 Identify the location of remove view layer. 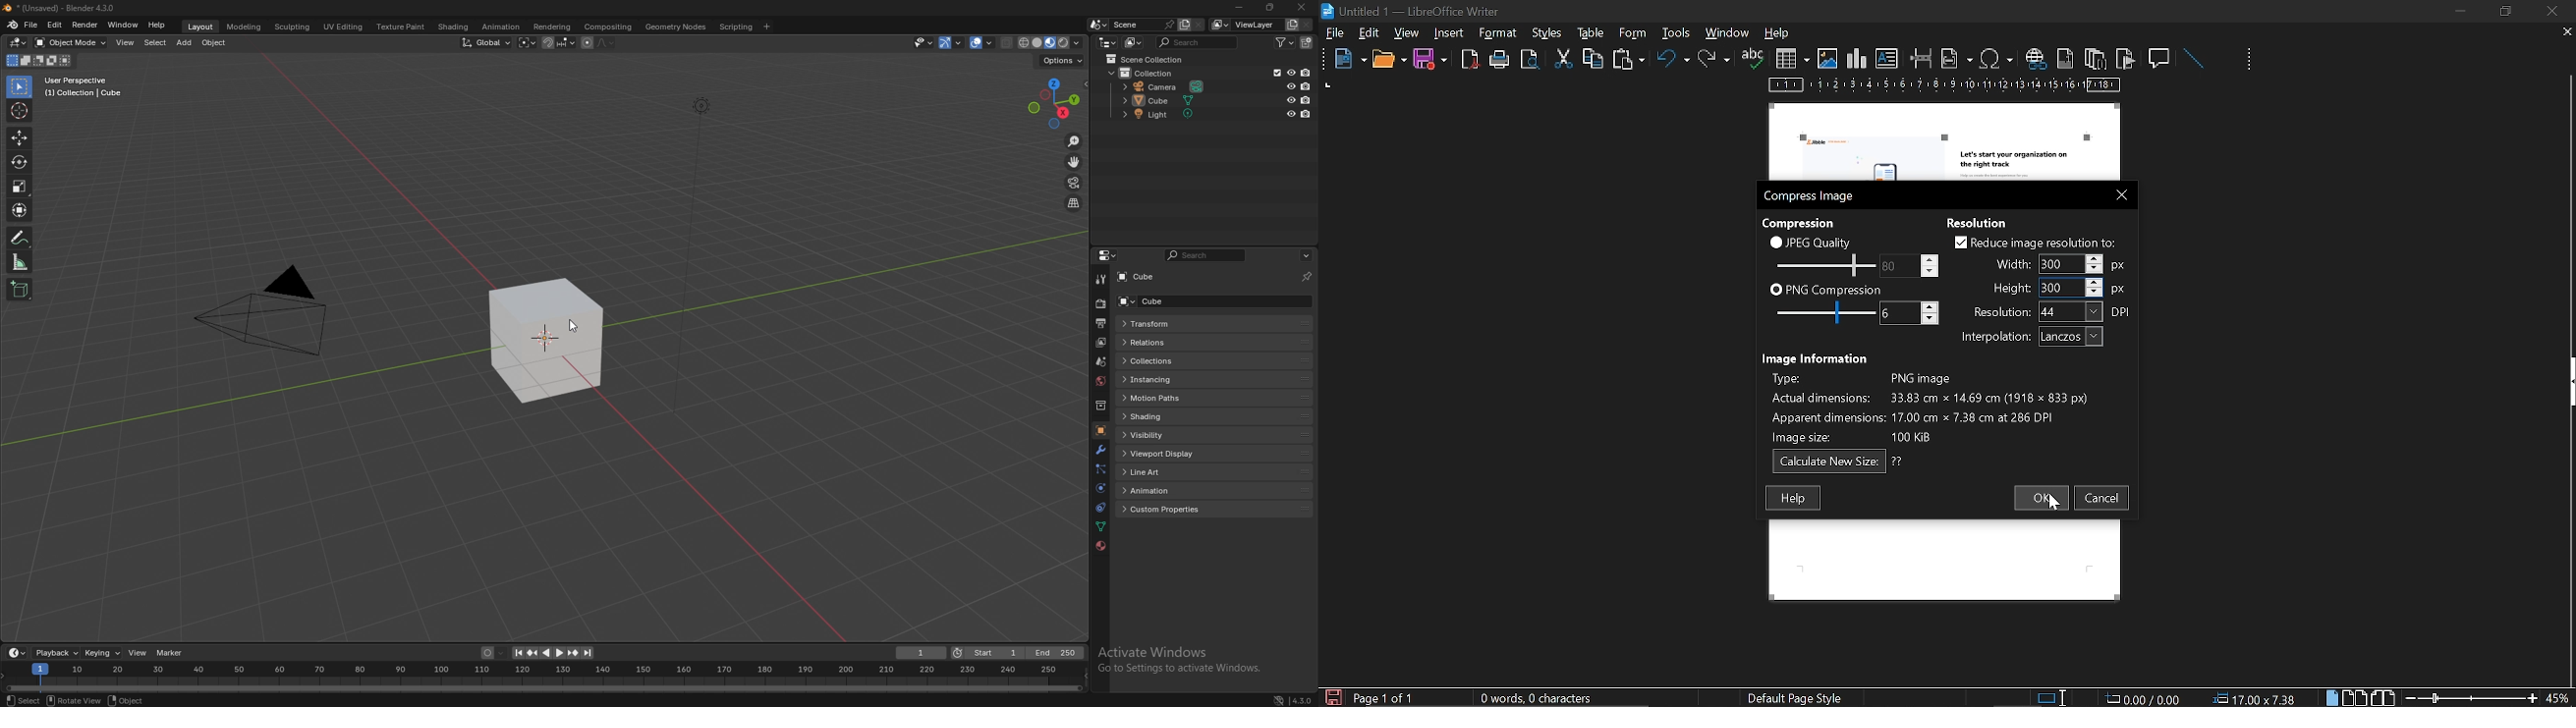
(1307, 25).